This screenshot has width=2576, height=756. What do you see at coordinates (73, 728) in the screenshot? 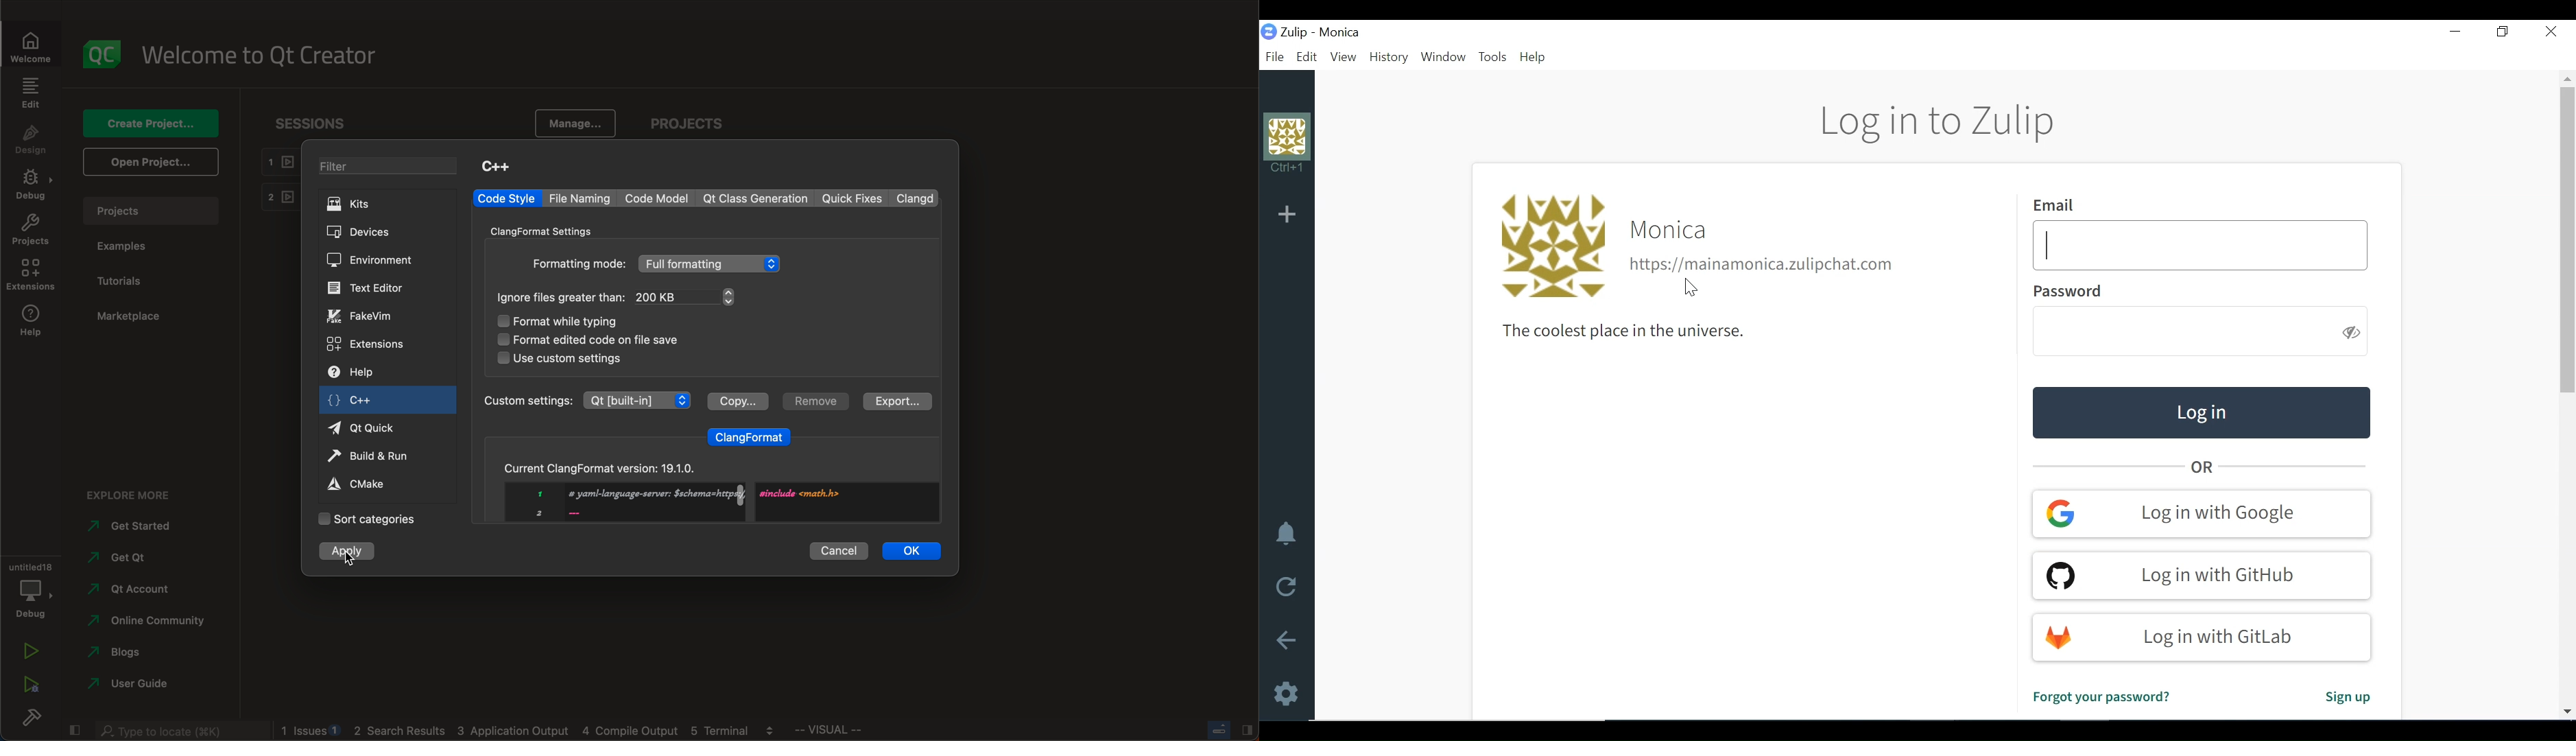
I see `close slide bar` at bounding box center [73, 728].